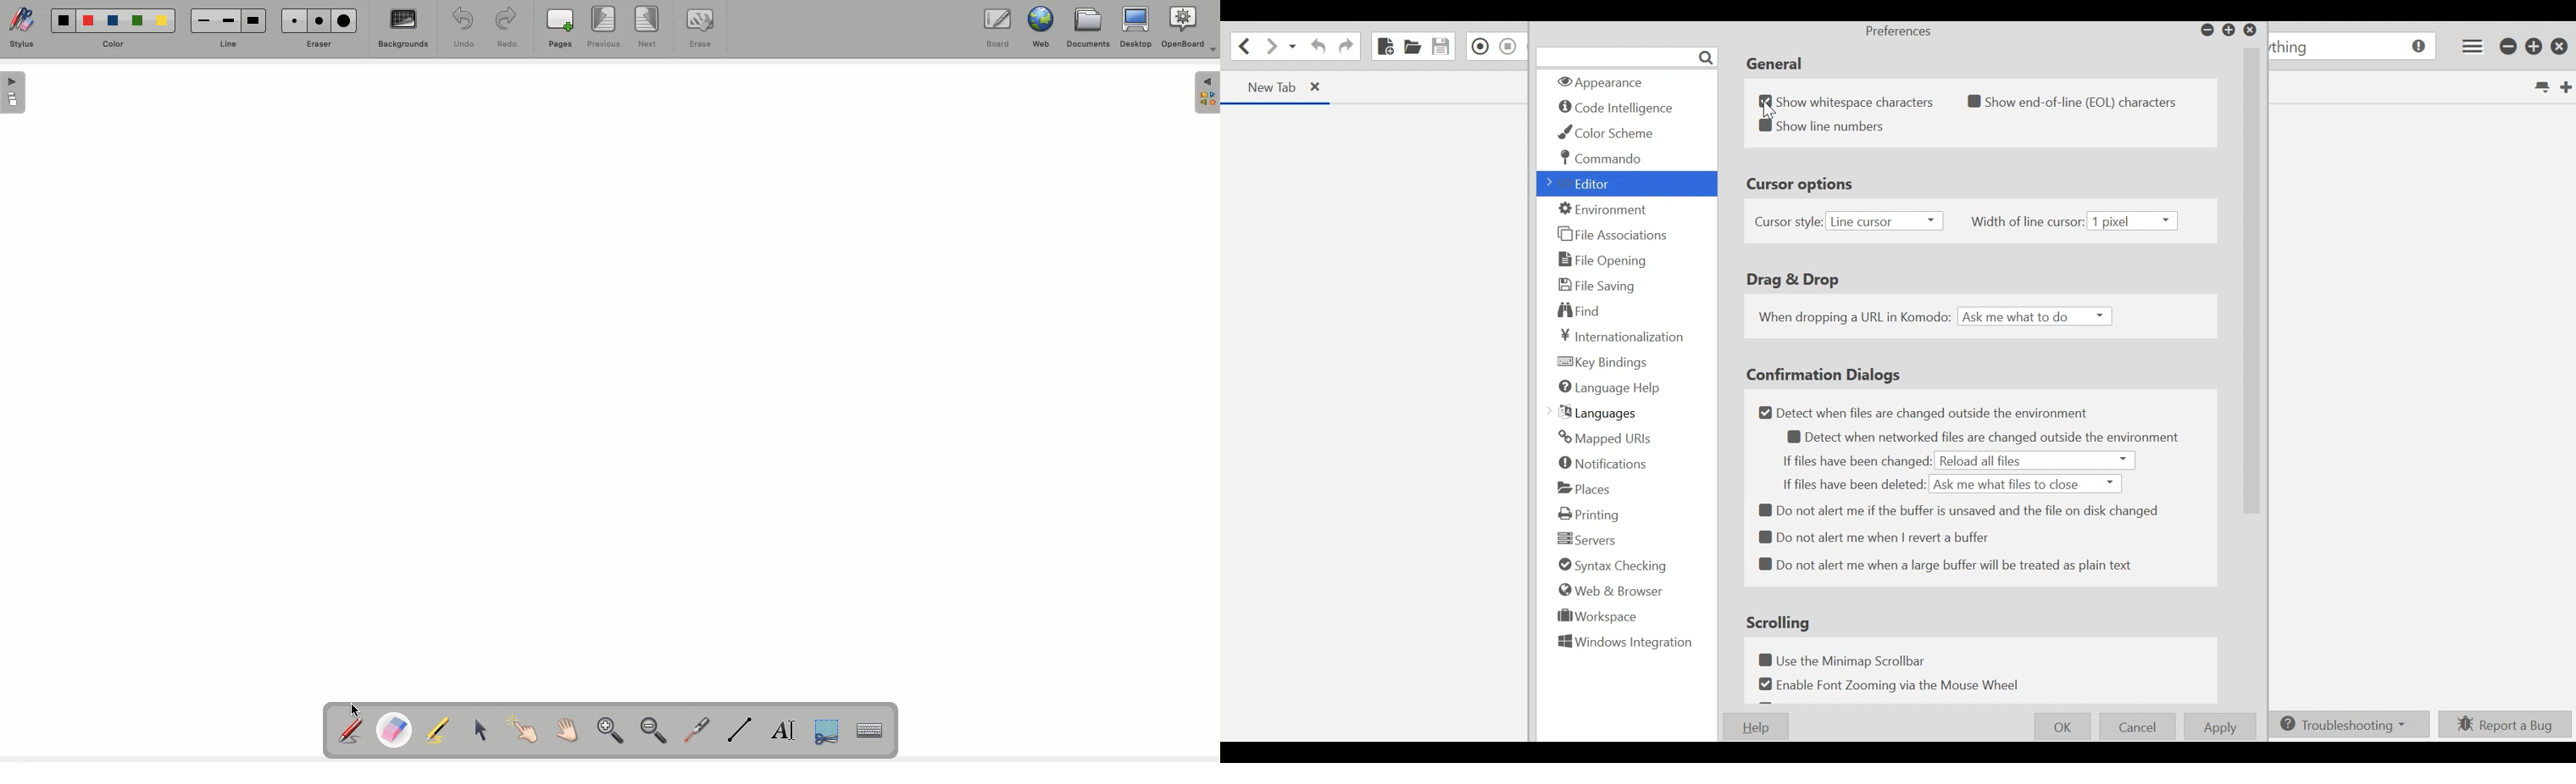  Describe the element at coordinates (1598, 285) in the screenshot. I see `File Saving` at that location.